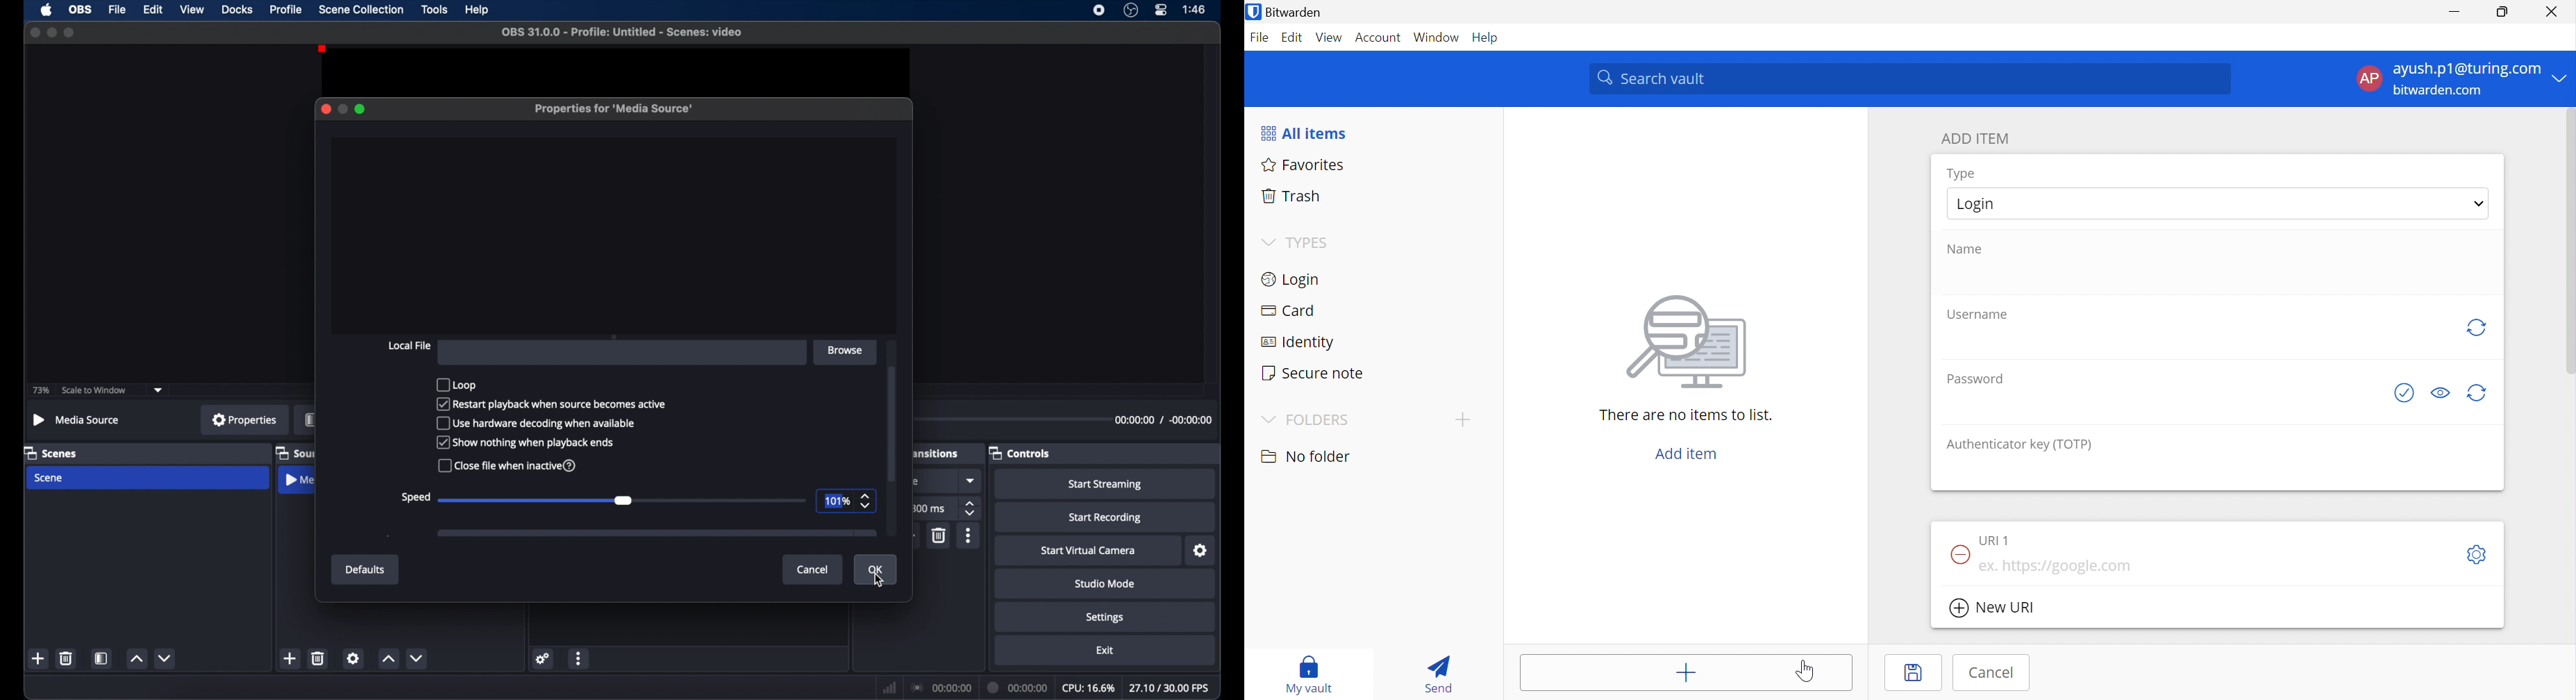 The width and height of the screenshot is (2576, 700). I want to click on TYPES, so click(1310, 242).